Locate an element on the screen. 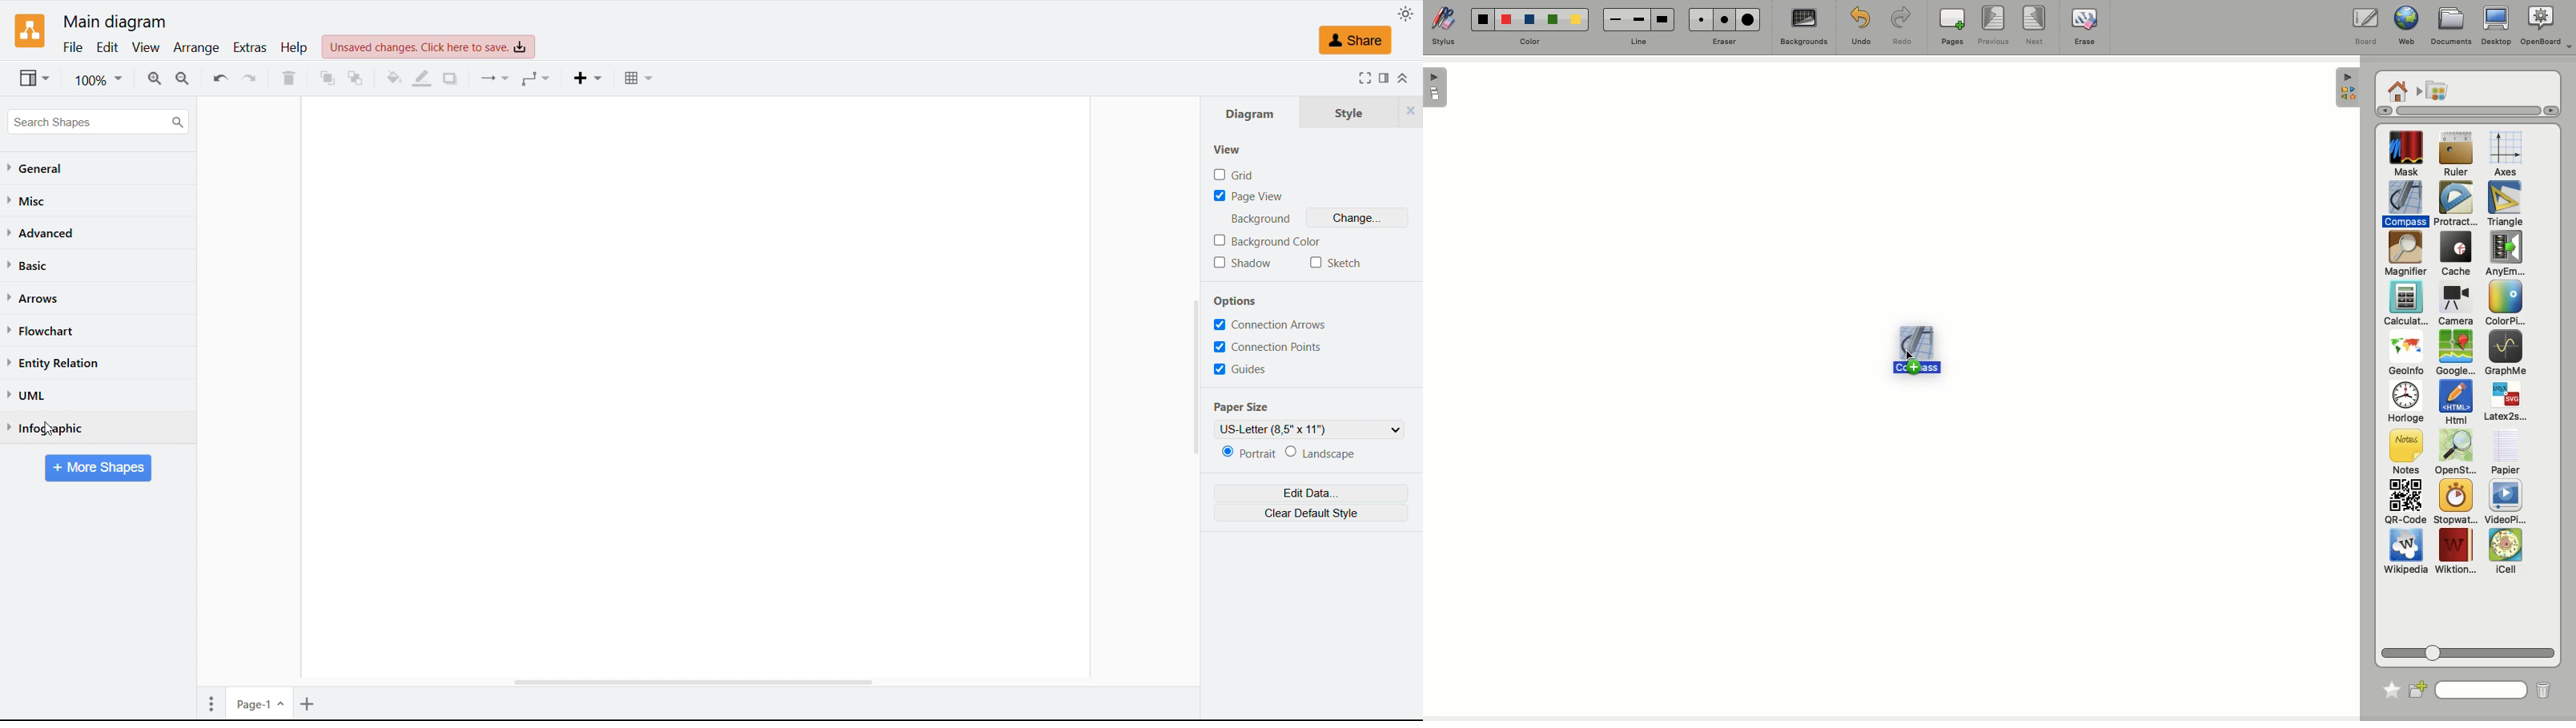 Image resolution: width=2576 pixels, height=728 pixels. To back  is located at coordinates (356, 77).